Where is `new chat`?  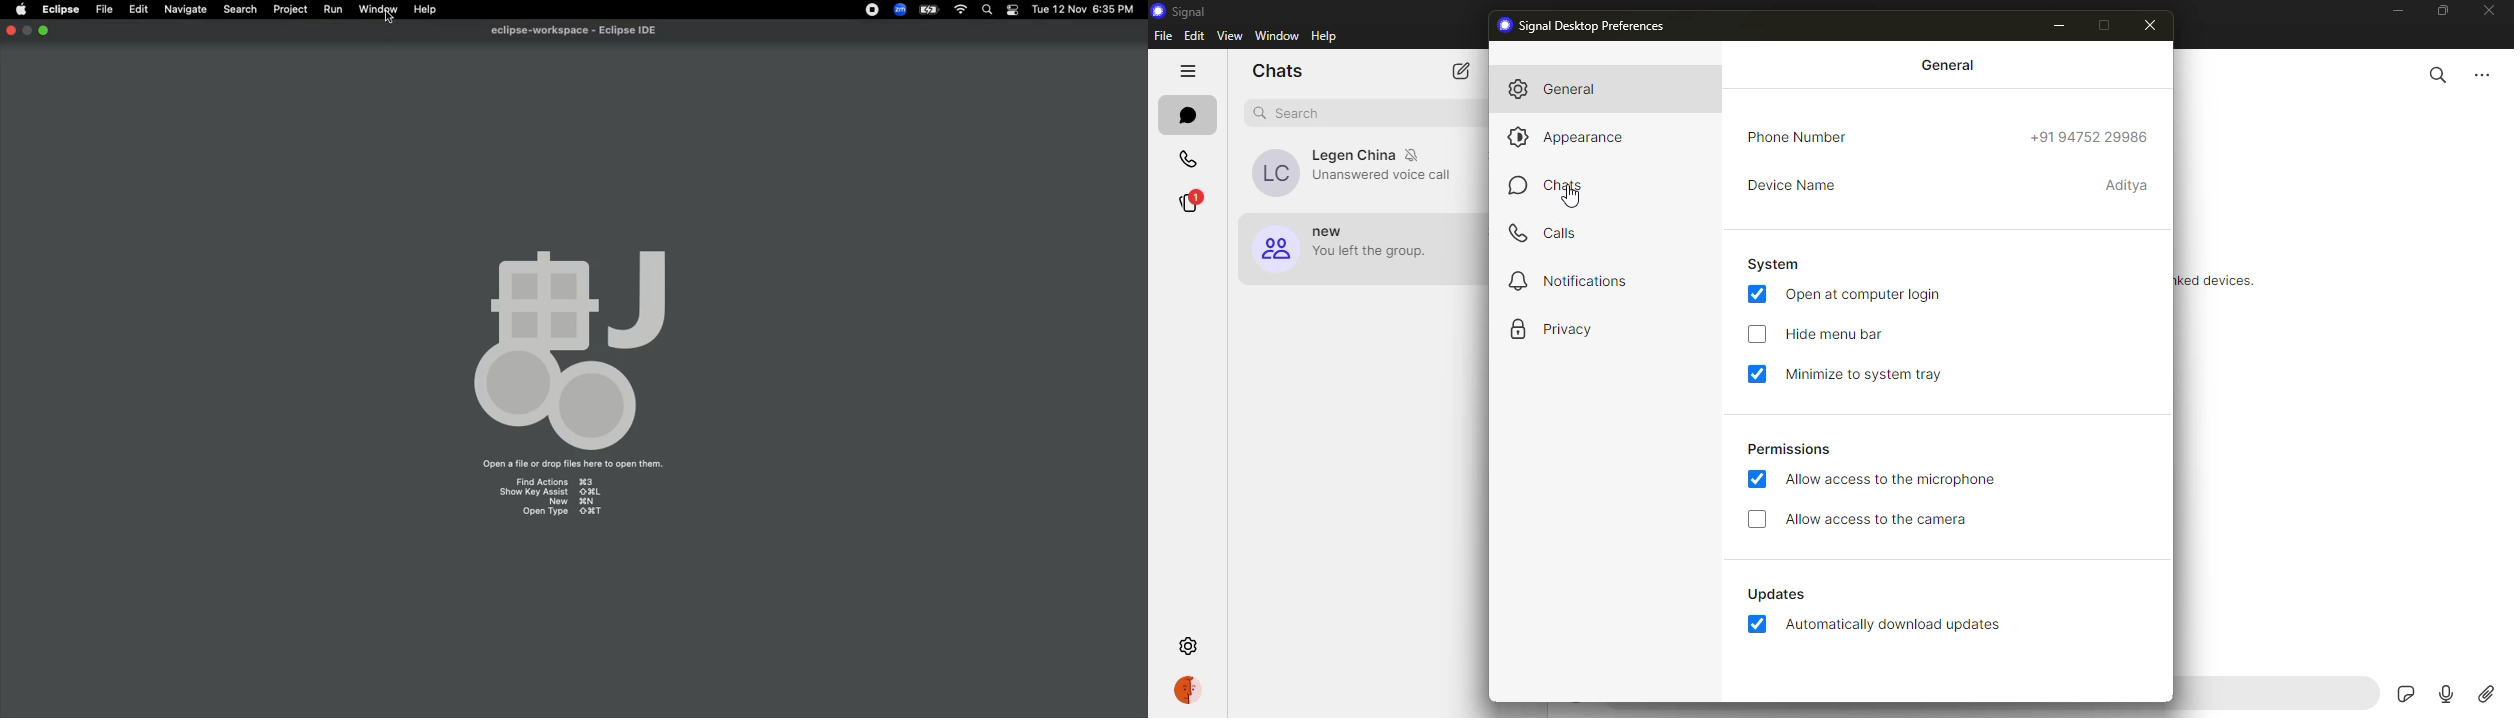
new chat is located at coordinates (1462, 69).